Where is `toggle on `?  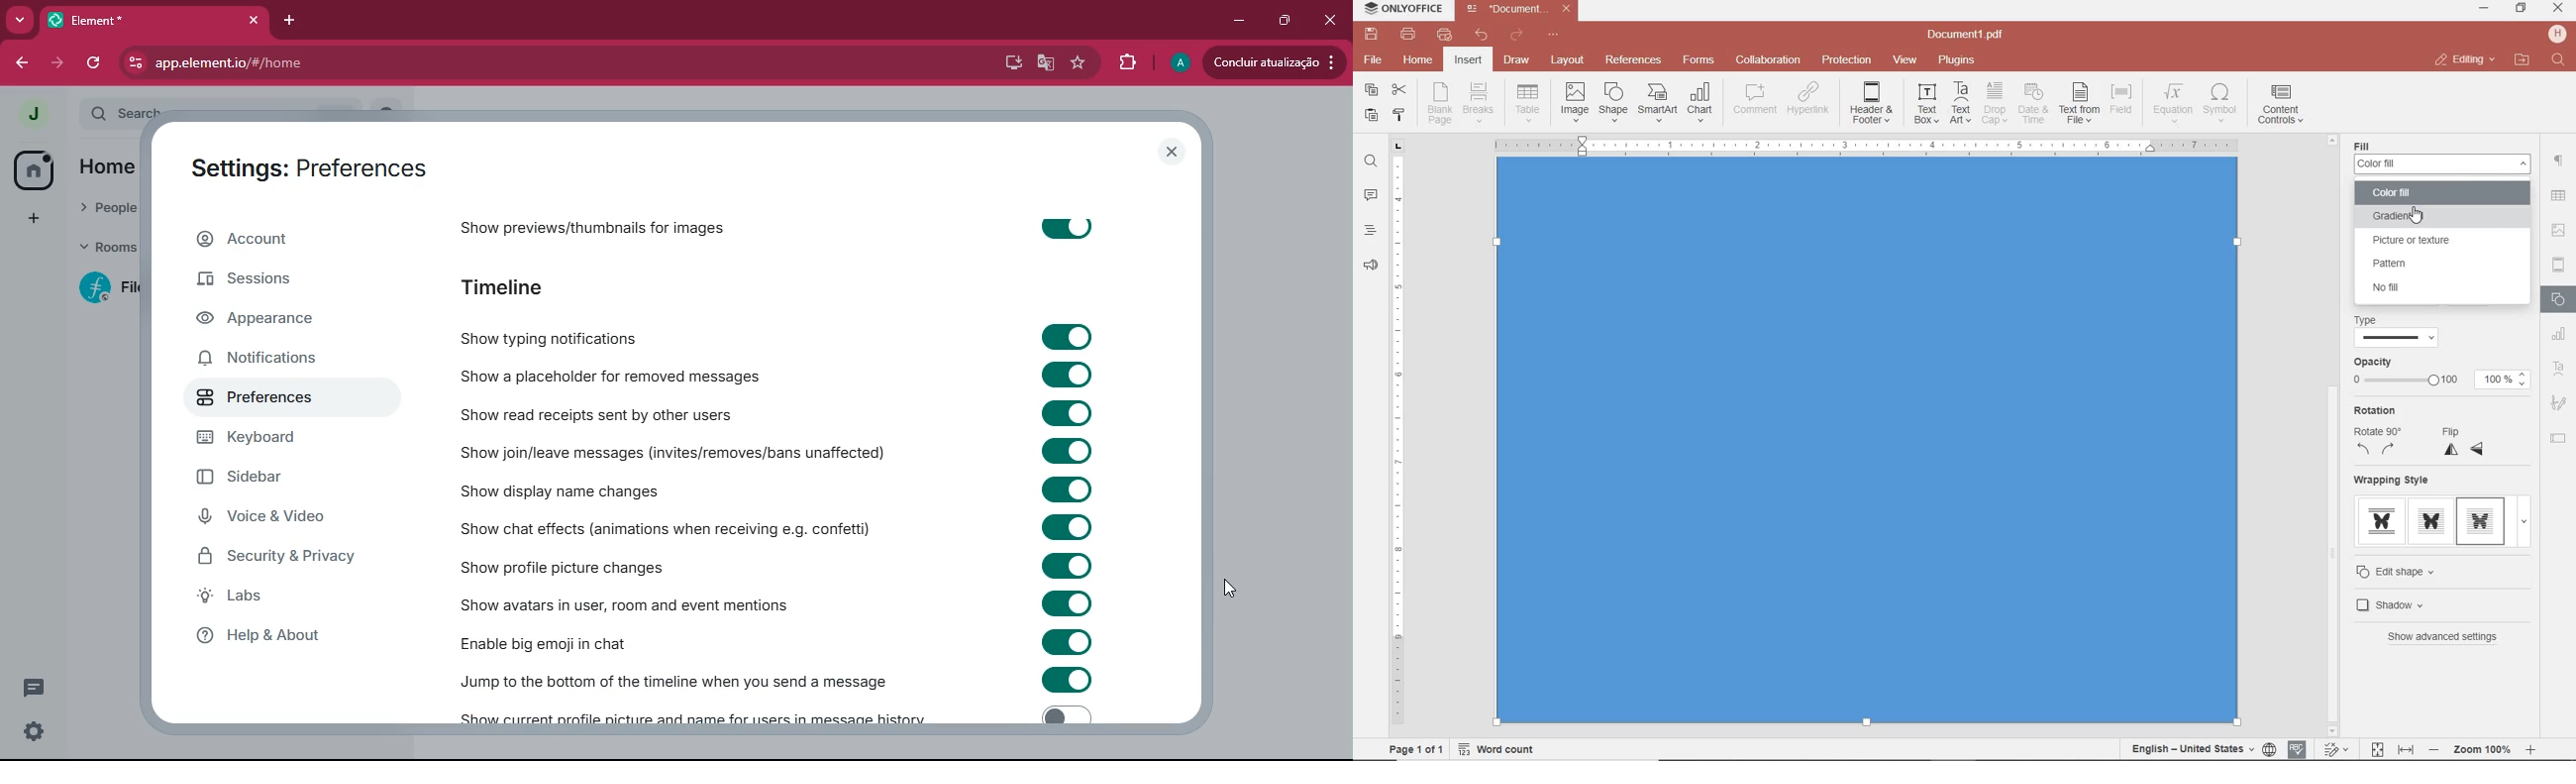
toggle on  is located at coordinates (1063, 679).